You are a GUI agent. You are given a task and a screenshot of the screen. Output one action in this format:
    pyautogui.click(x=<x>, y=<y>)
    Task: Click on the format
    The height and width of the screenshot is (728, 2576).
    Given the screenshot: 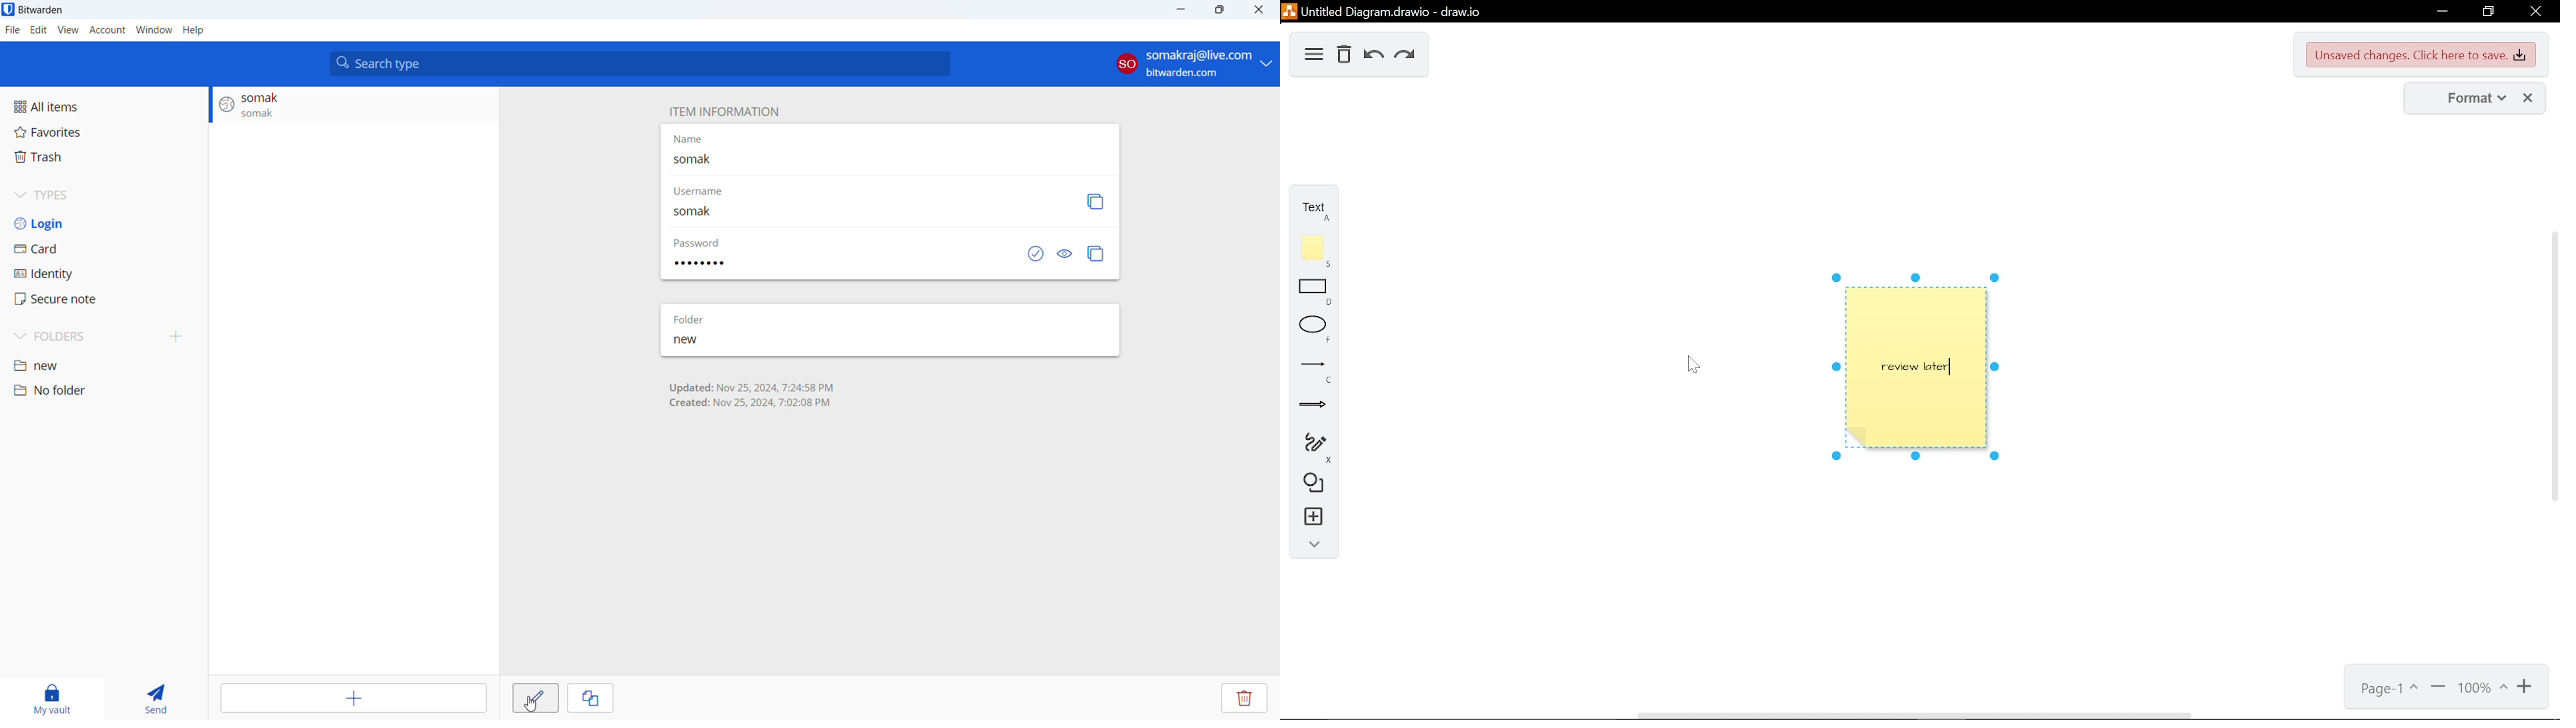 What is the action you would take?
    pyautogui.click(x=2466, y=99)
    